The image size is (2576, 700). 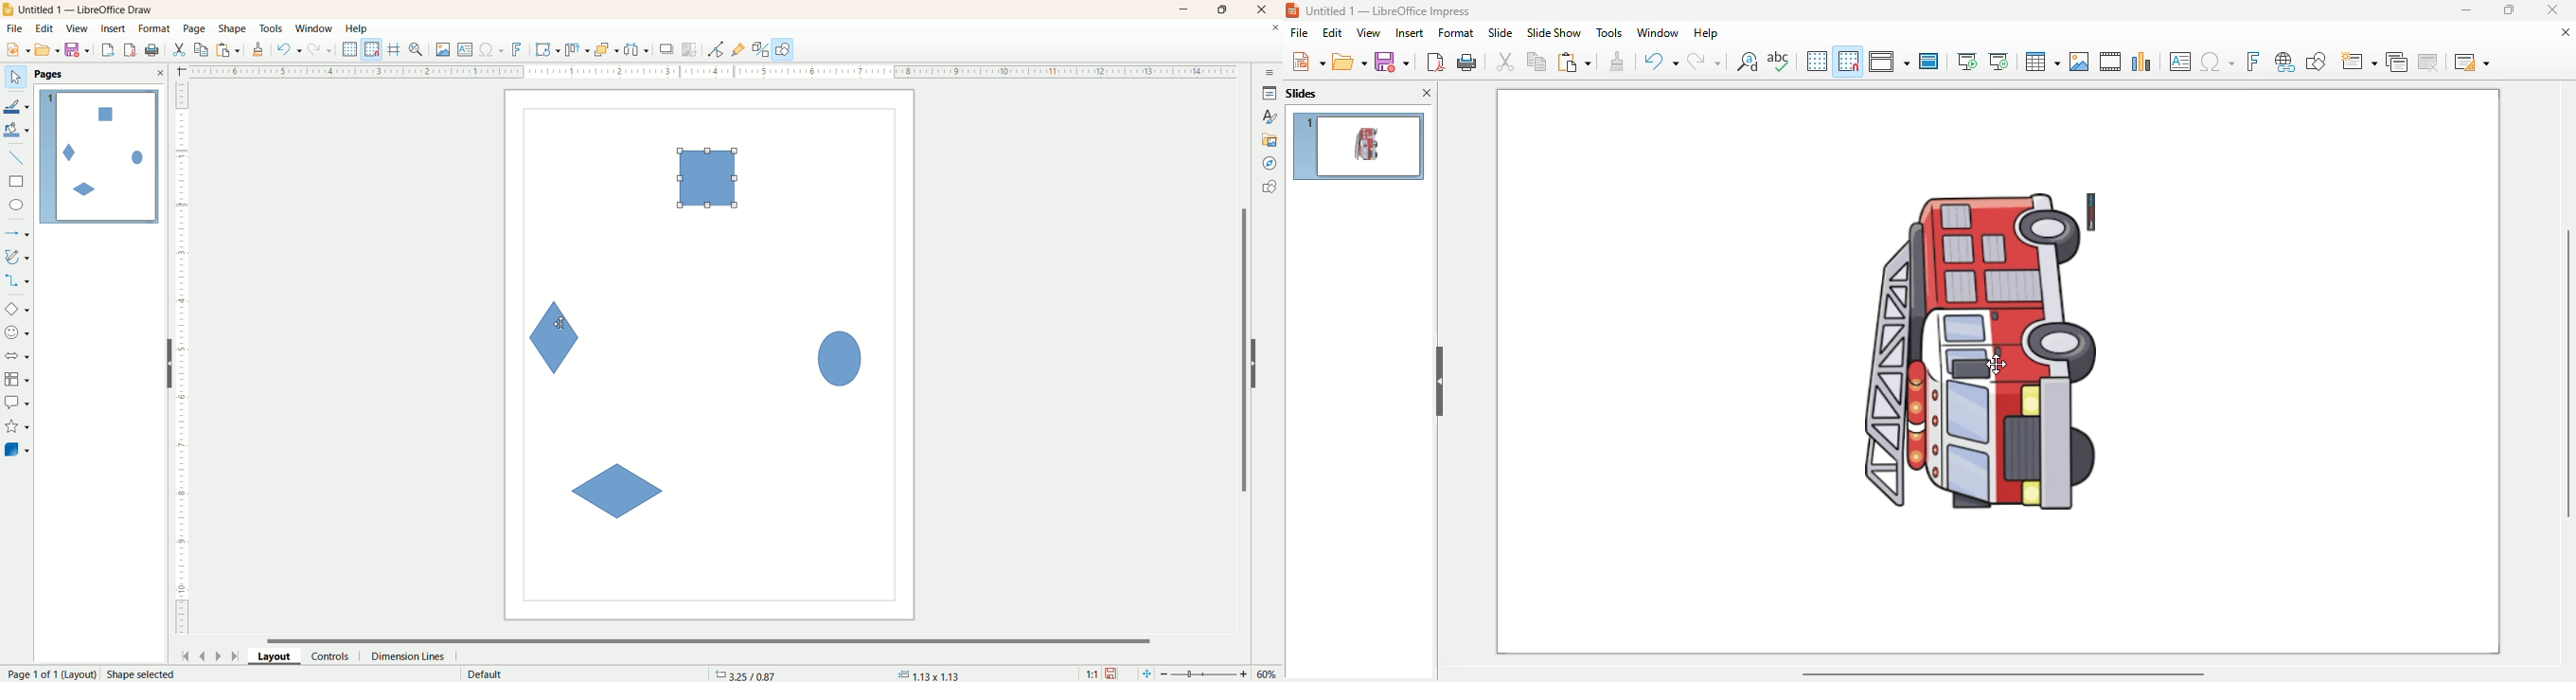 I want to click on page number, so click(x=48, y=674).